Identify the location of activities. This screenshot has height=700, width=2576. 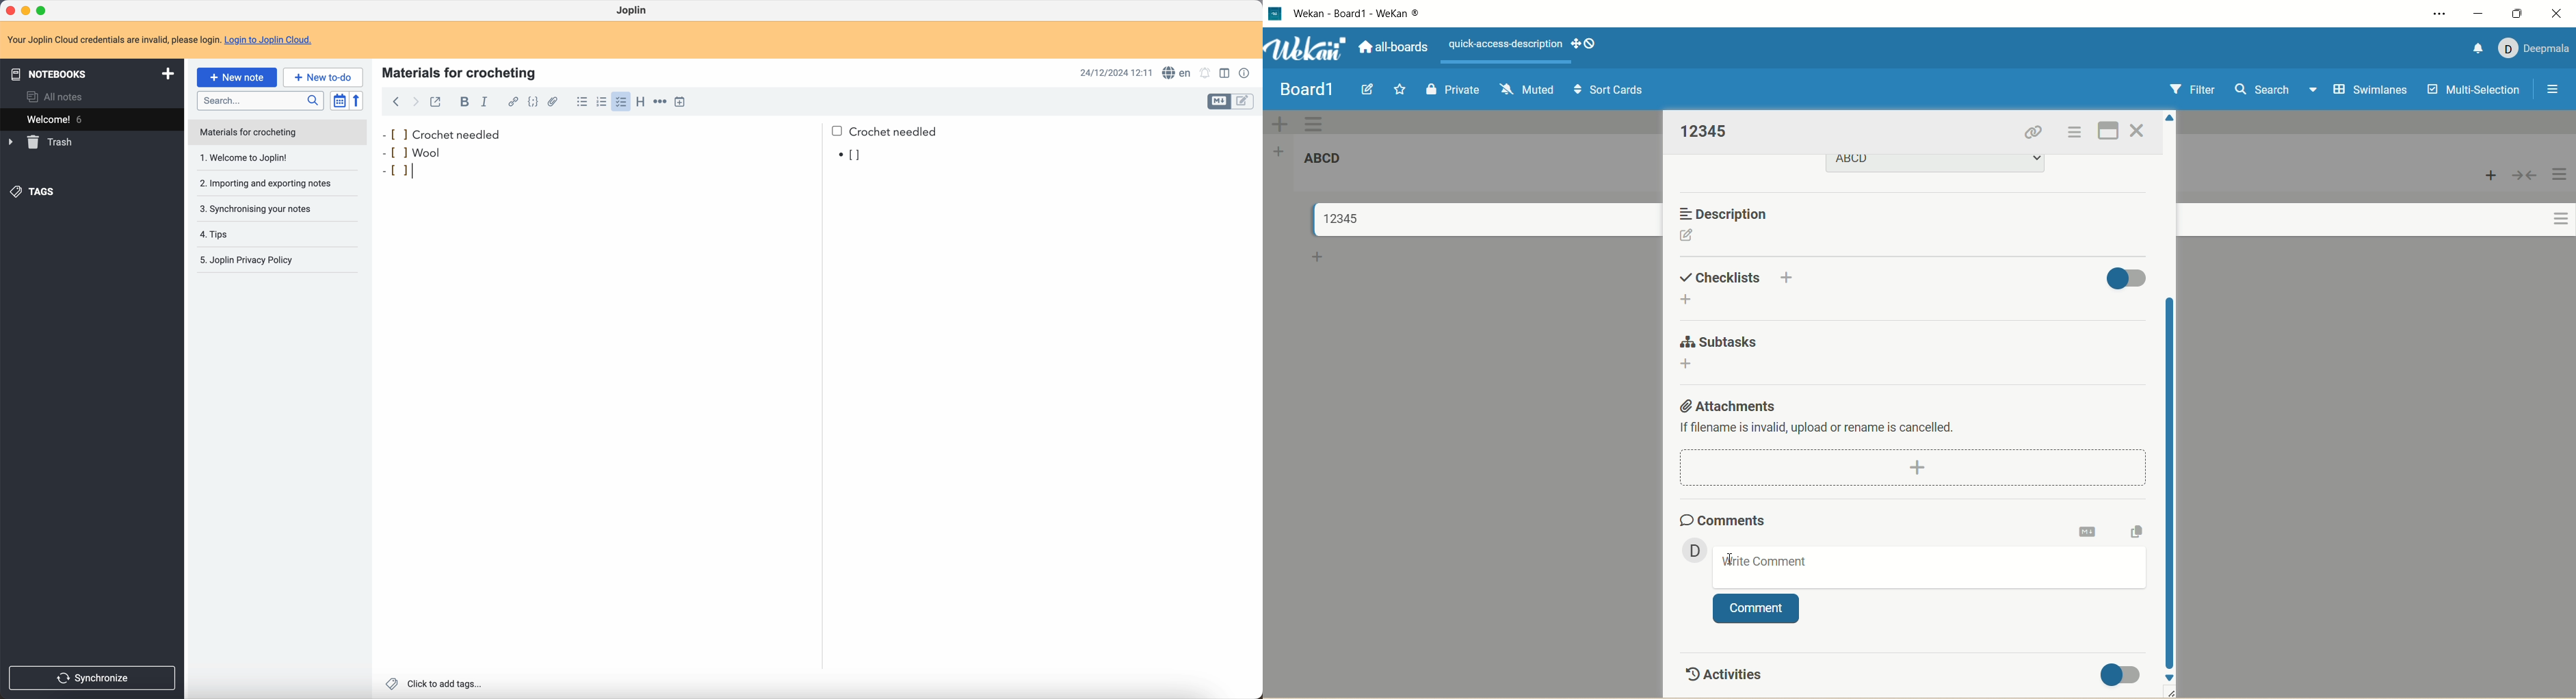
(1721, 672).